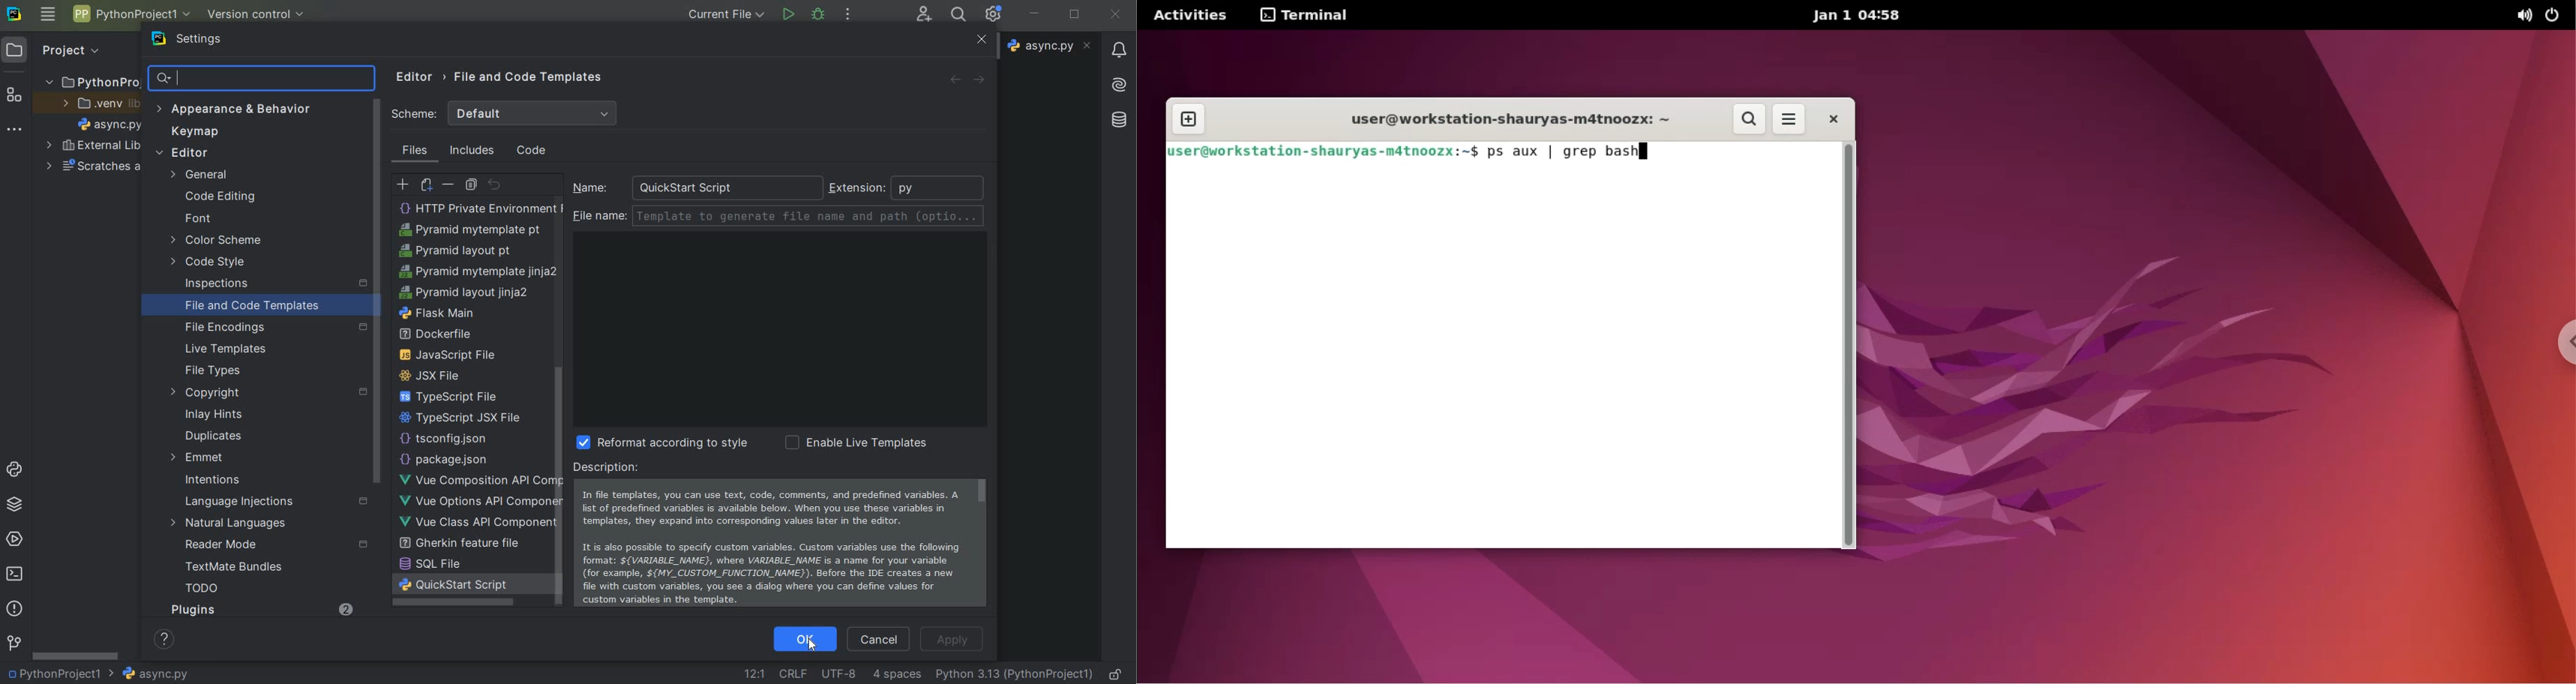  Describe the element at coordinates (474, 270) in the screenshot. I see `PostCSS file` at that location.